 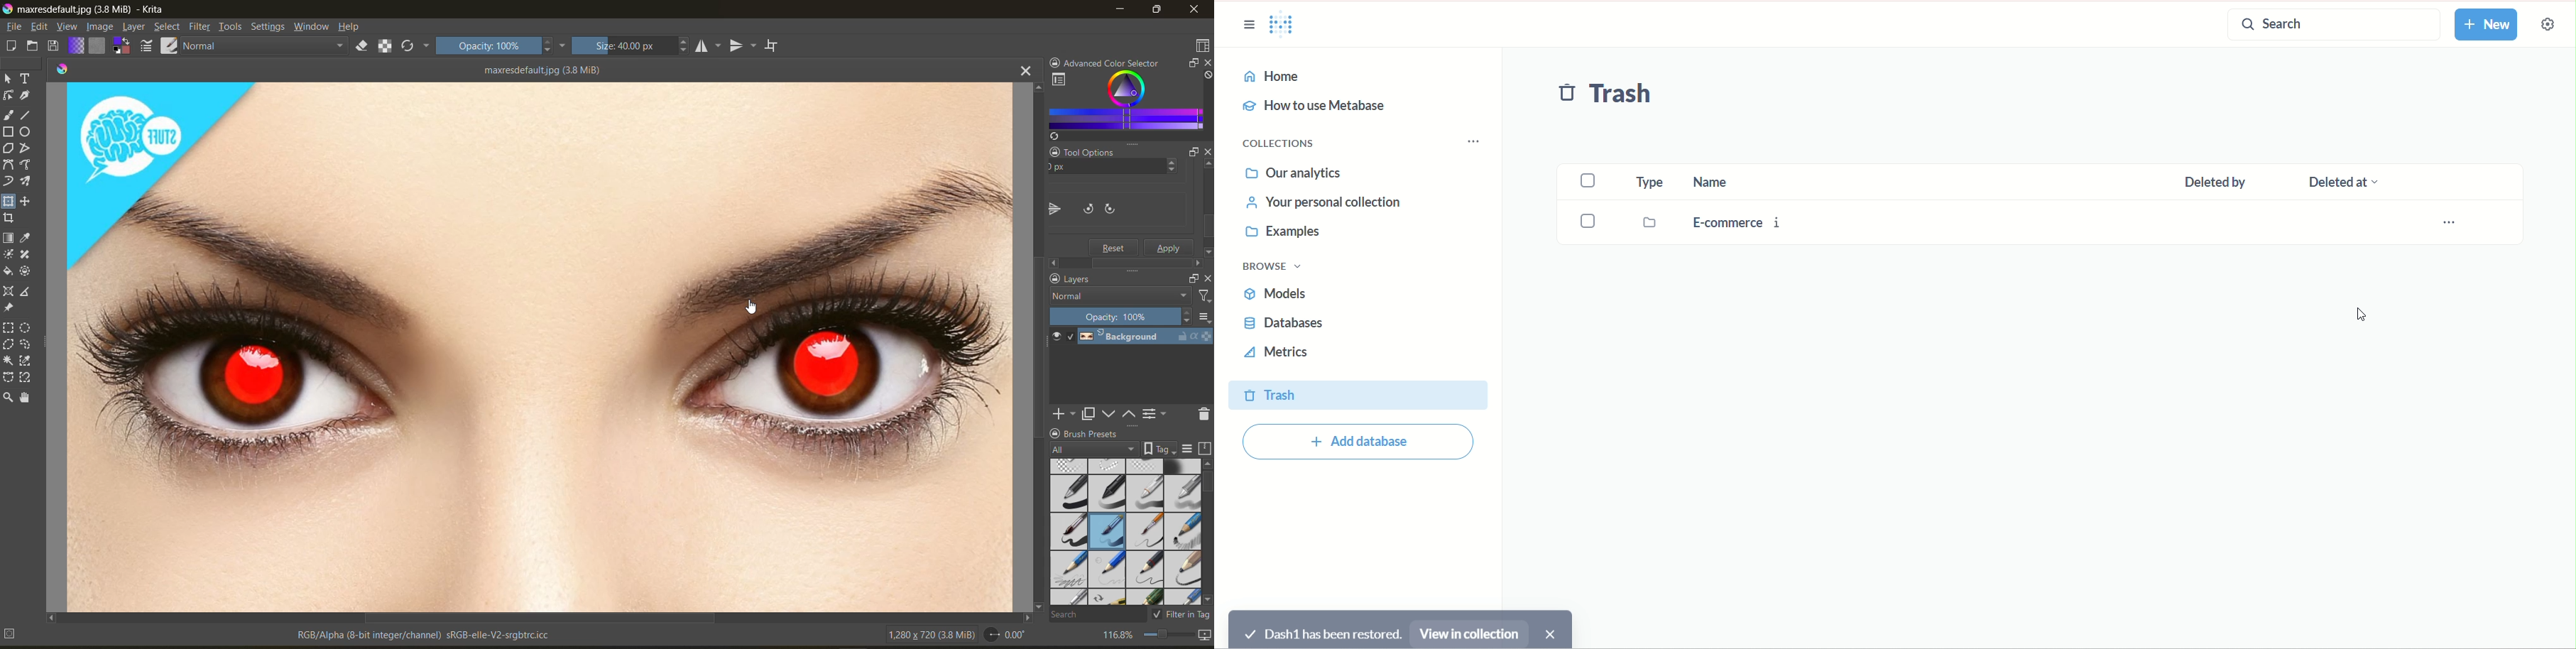 What do you see at coordinates (776, 46) in the screenshot?
I see `wrap around mode` at bounding box center [776, 46].